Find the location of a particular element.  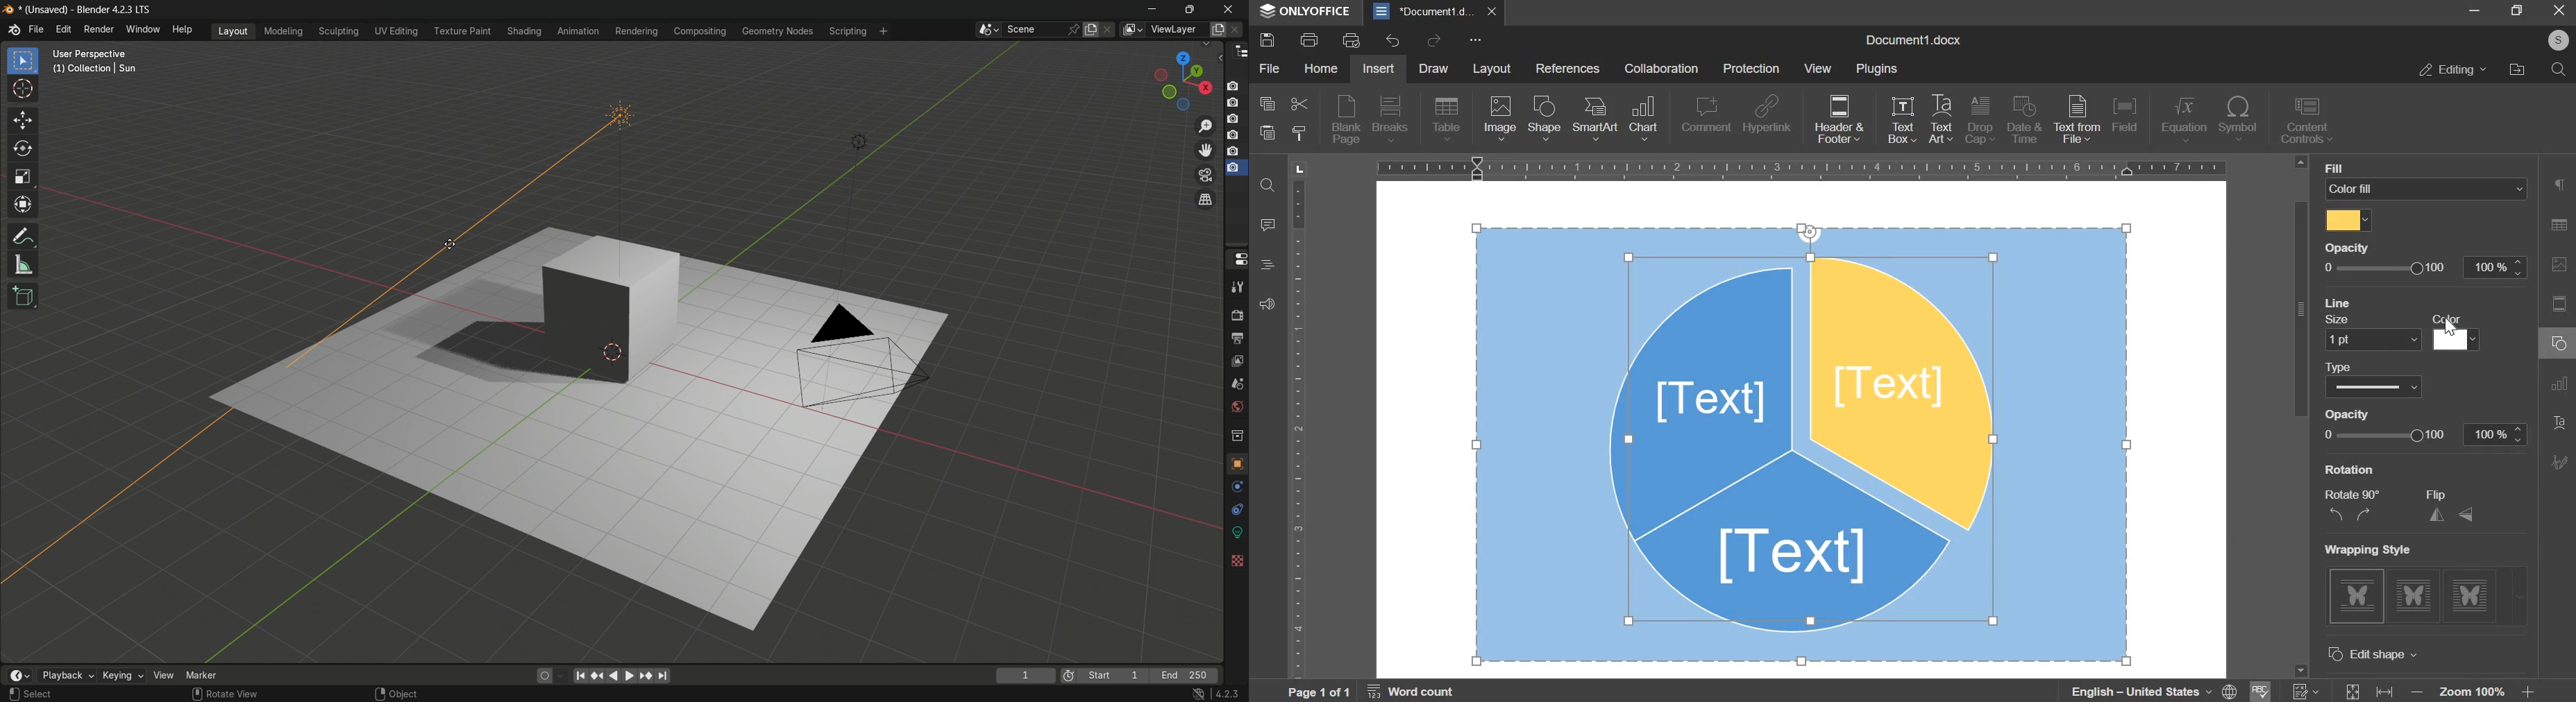

compositing is located at coordinates (702, 31).